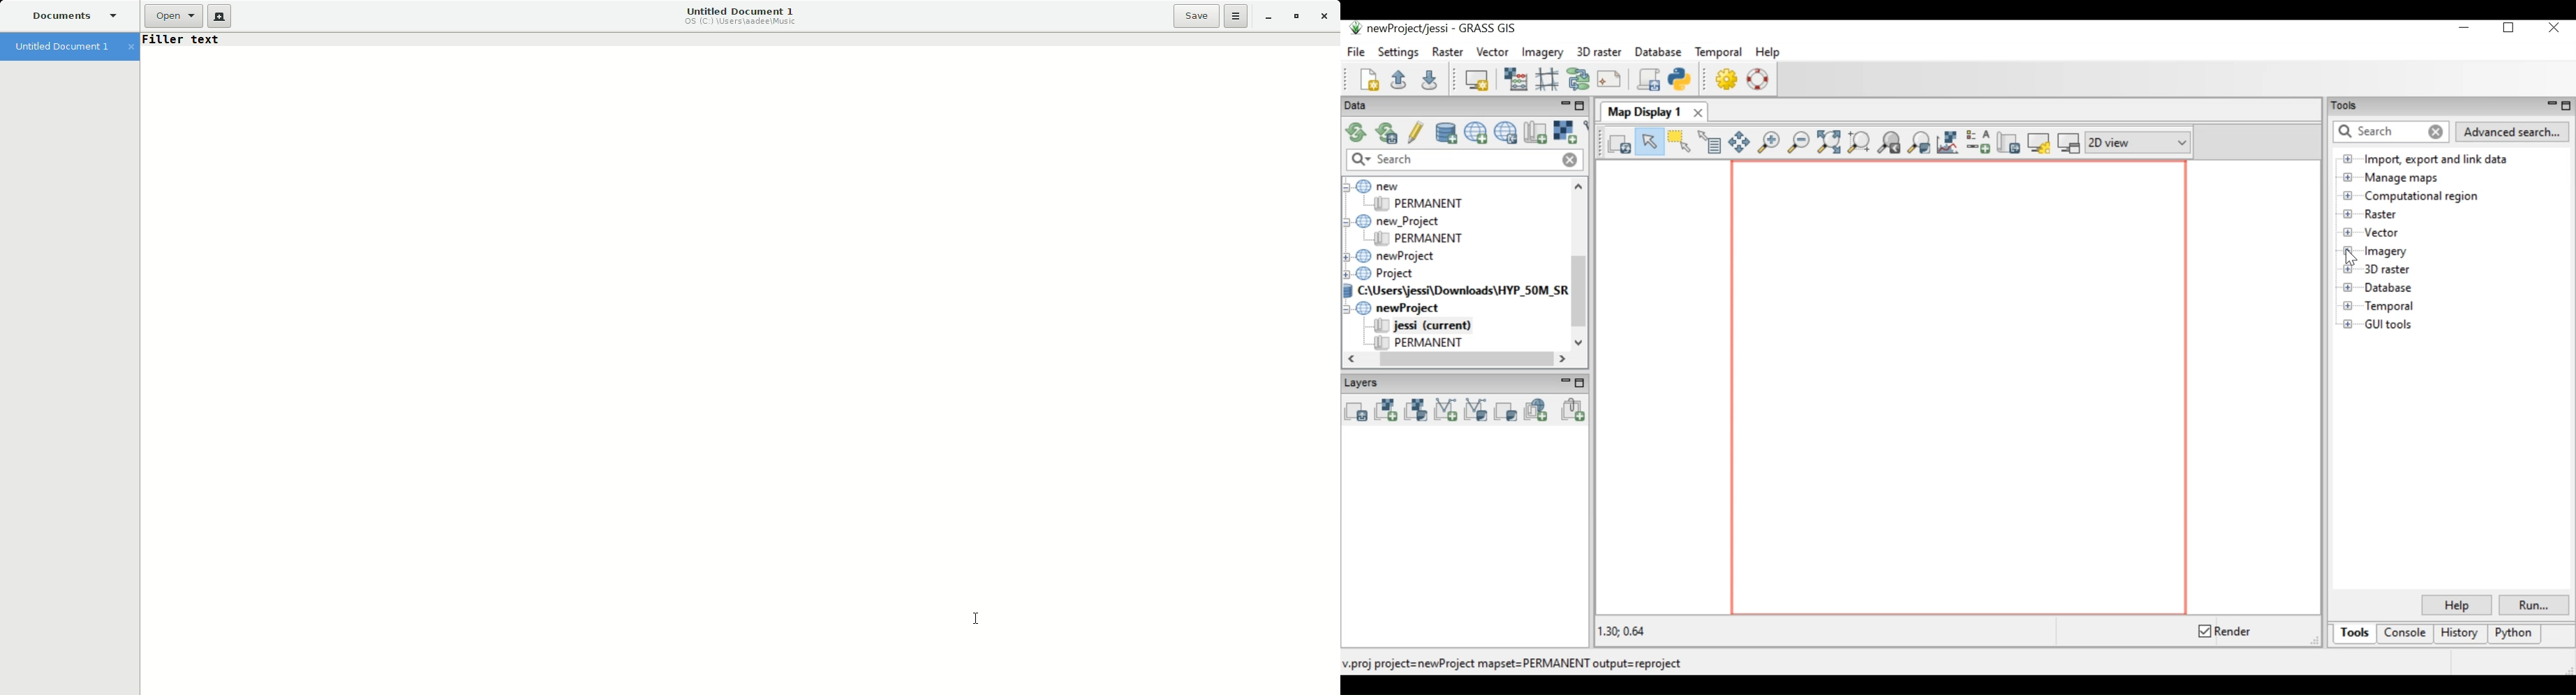  Describe the element at coordinates (1237, 17) in the screenshot. I see `Options` at that location.